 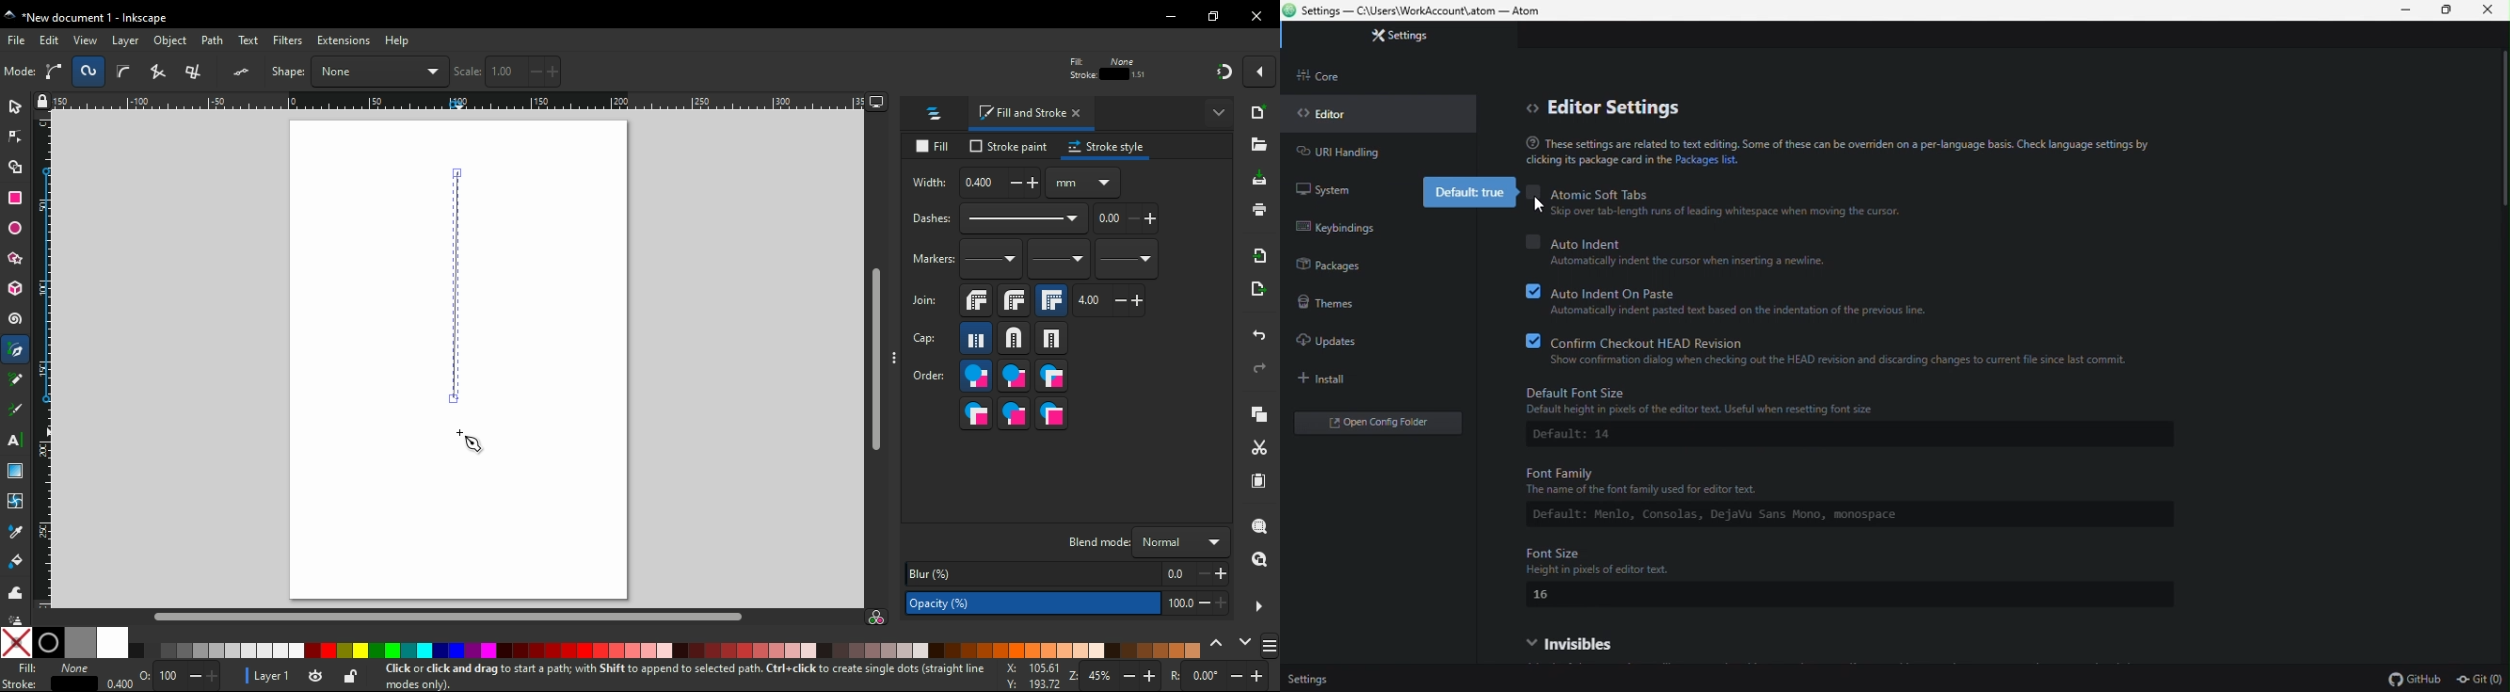 What do you see at coordinates (1350, 337) in the screenshot?
I see `Update` at bounding box center [1350, 337].